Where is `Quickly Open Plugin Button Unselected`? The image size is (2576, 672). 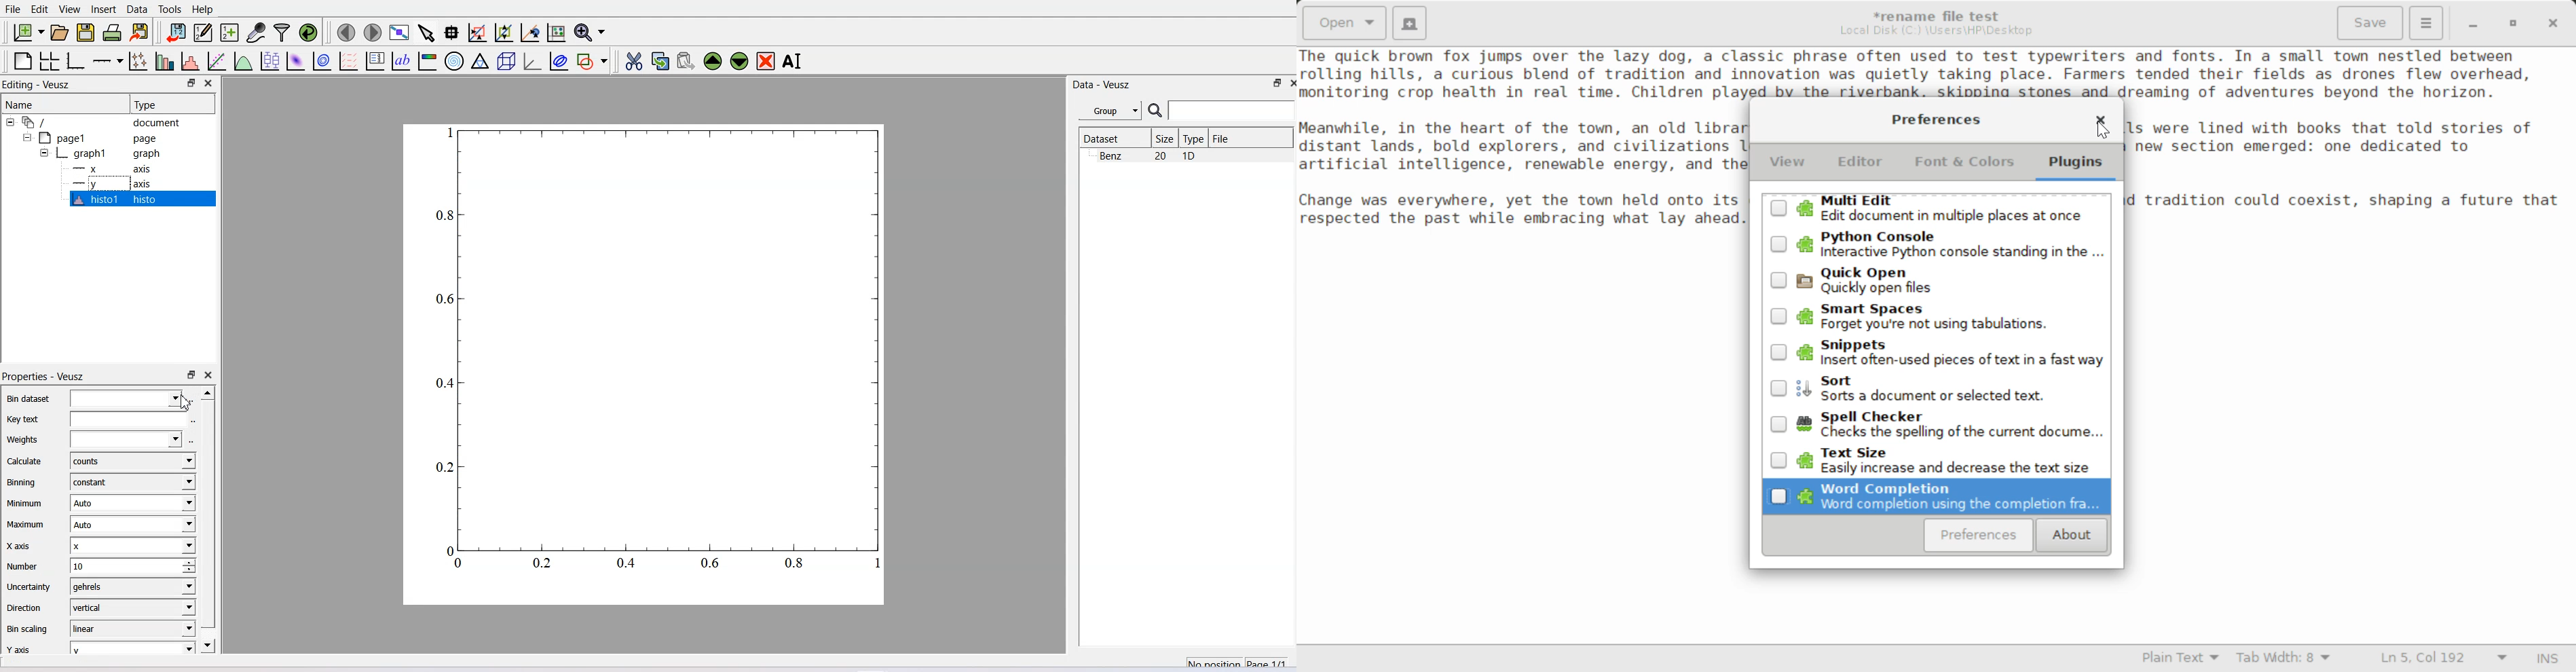 Quickly Open Plugin Button Unselected is located at coordinates (1936, 281).